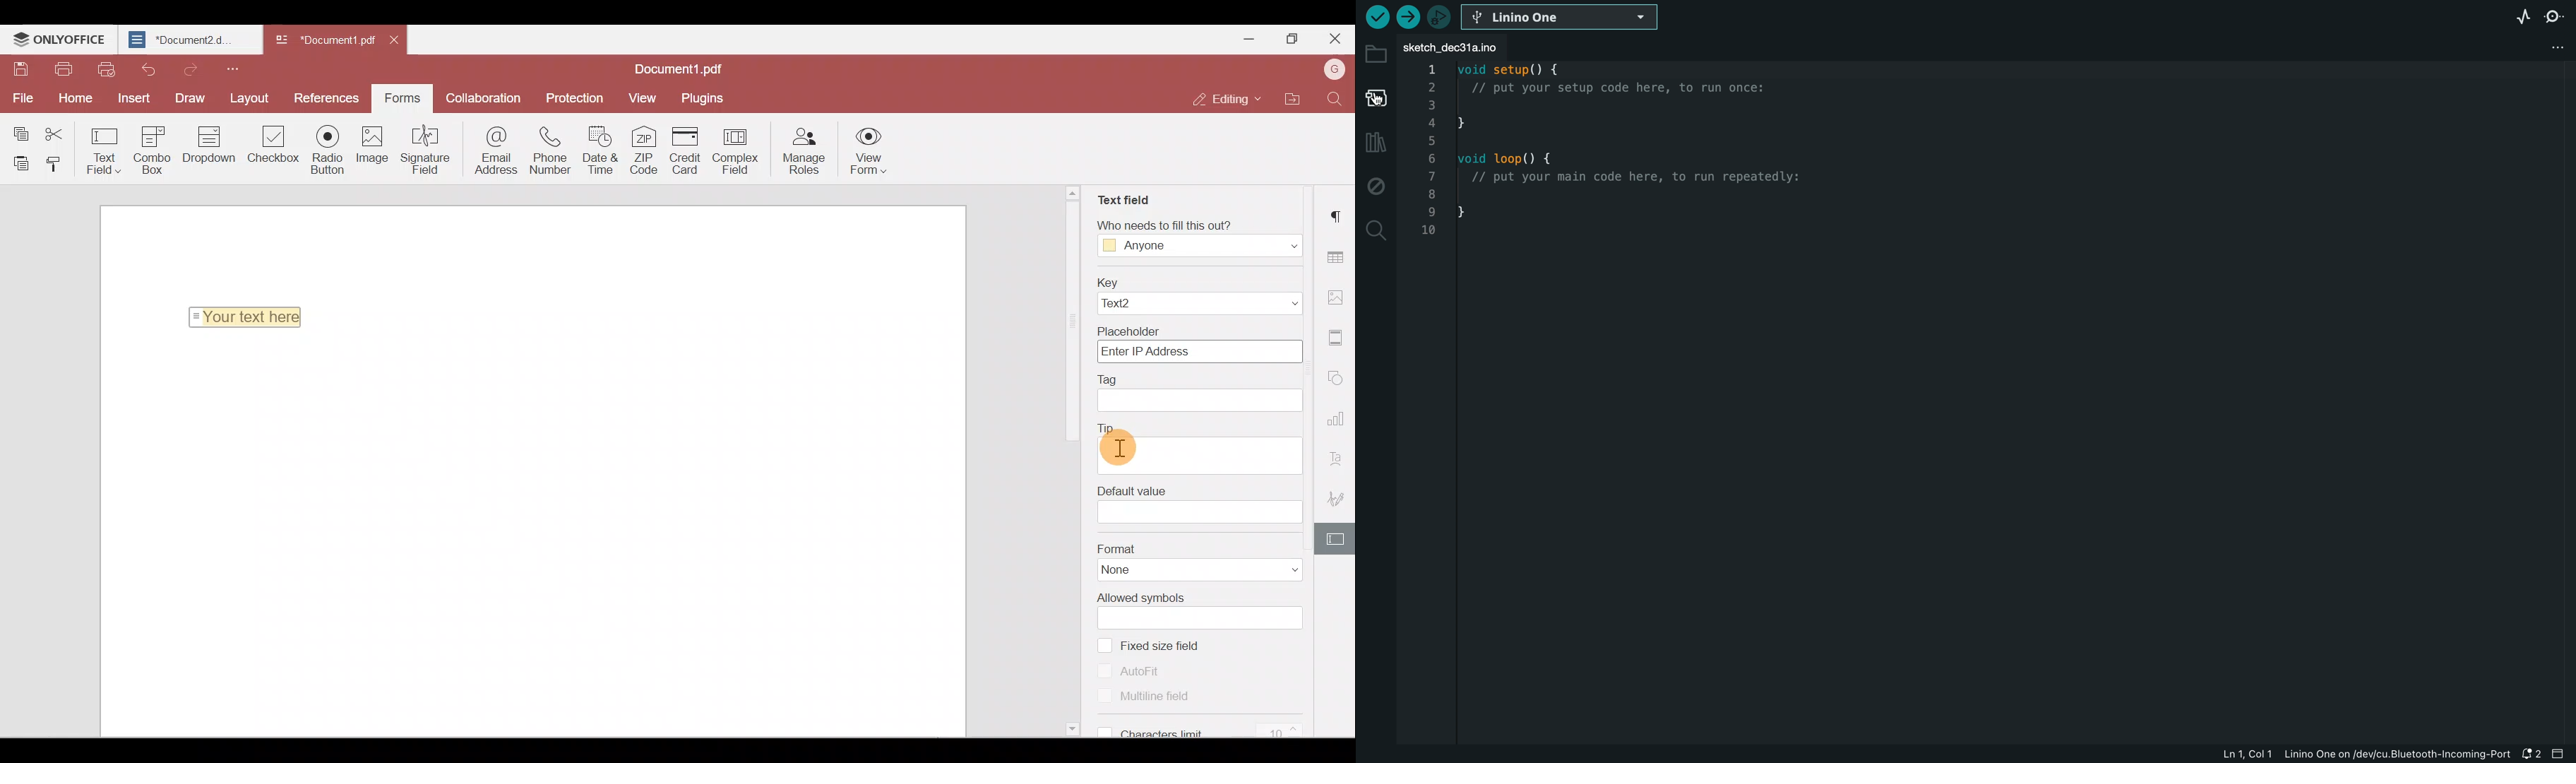 The width and height of the screenshot is (2576, 784). Describe the element at coordinates (1072, 464) in the screenshot. I see `Scroll bar` at that location.